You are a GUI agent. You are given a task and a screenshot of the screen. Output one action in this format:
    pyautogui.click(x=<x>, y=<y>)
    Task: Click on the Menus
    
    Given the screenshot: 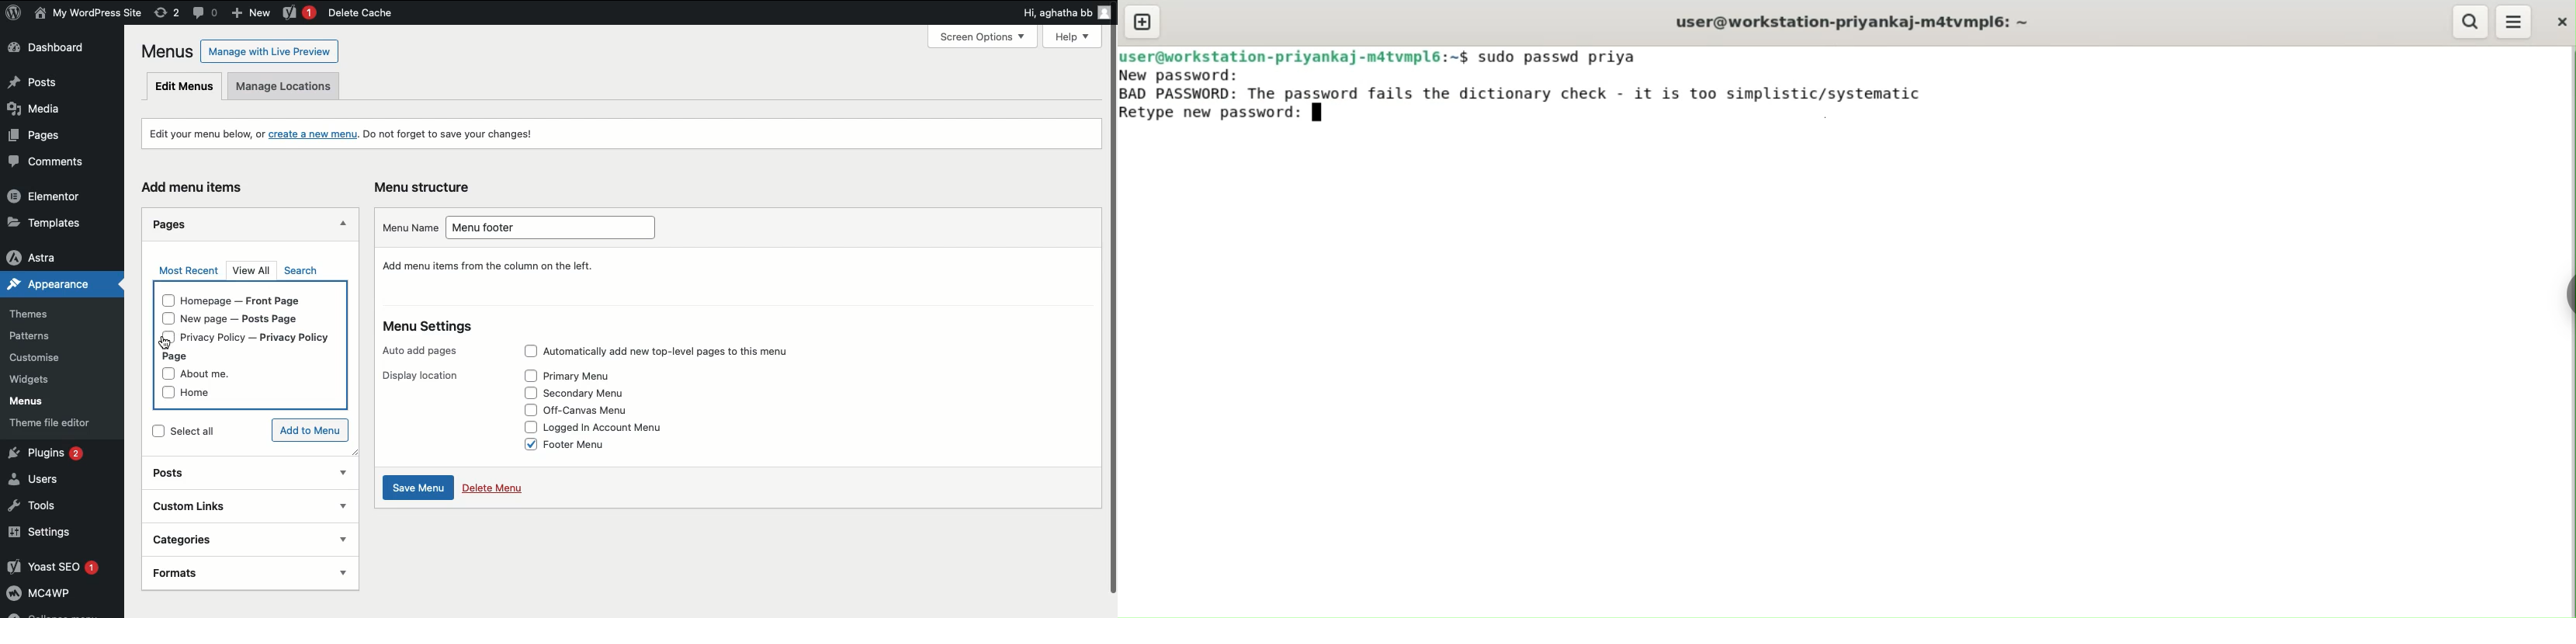 What is the action you would take?
    pyautogui.click(x=37, y=403)
    